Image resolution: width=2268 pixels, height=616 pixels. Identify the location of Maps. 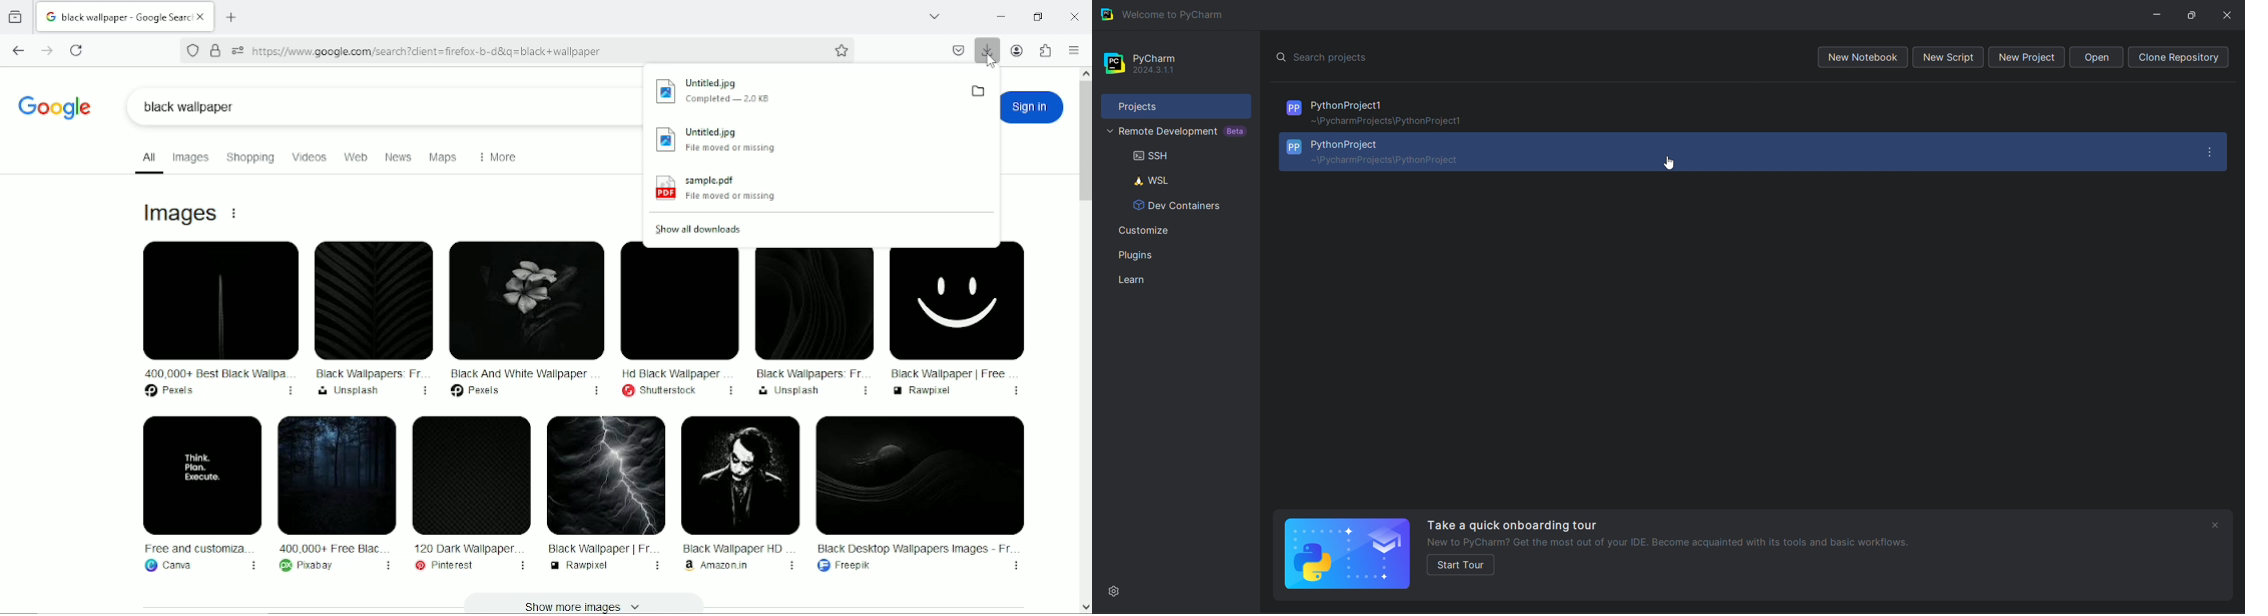
(444, 156).